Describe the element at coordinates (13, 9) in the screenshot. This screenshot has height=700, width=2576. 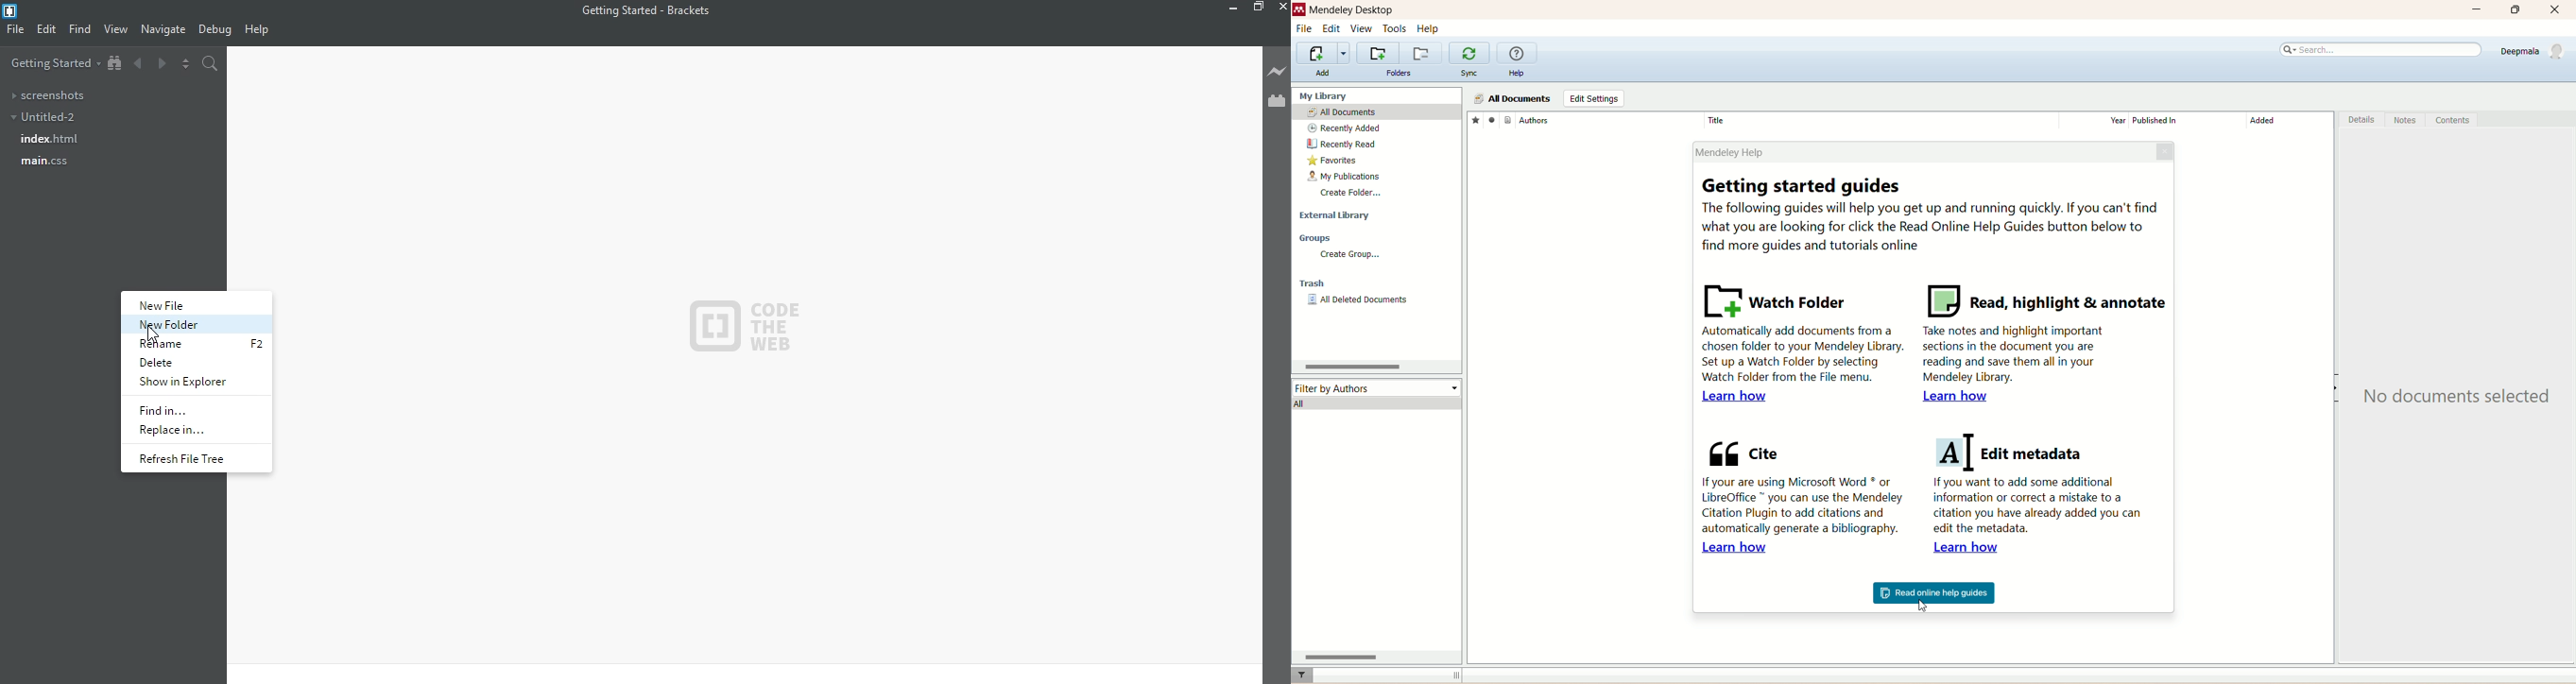
I see `brackets icon` at that location.